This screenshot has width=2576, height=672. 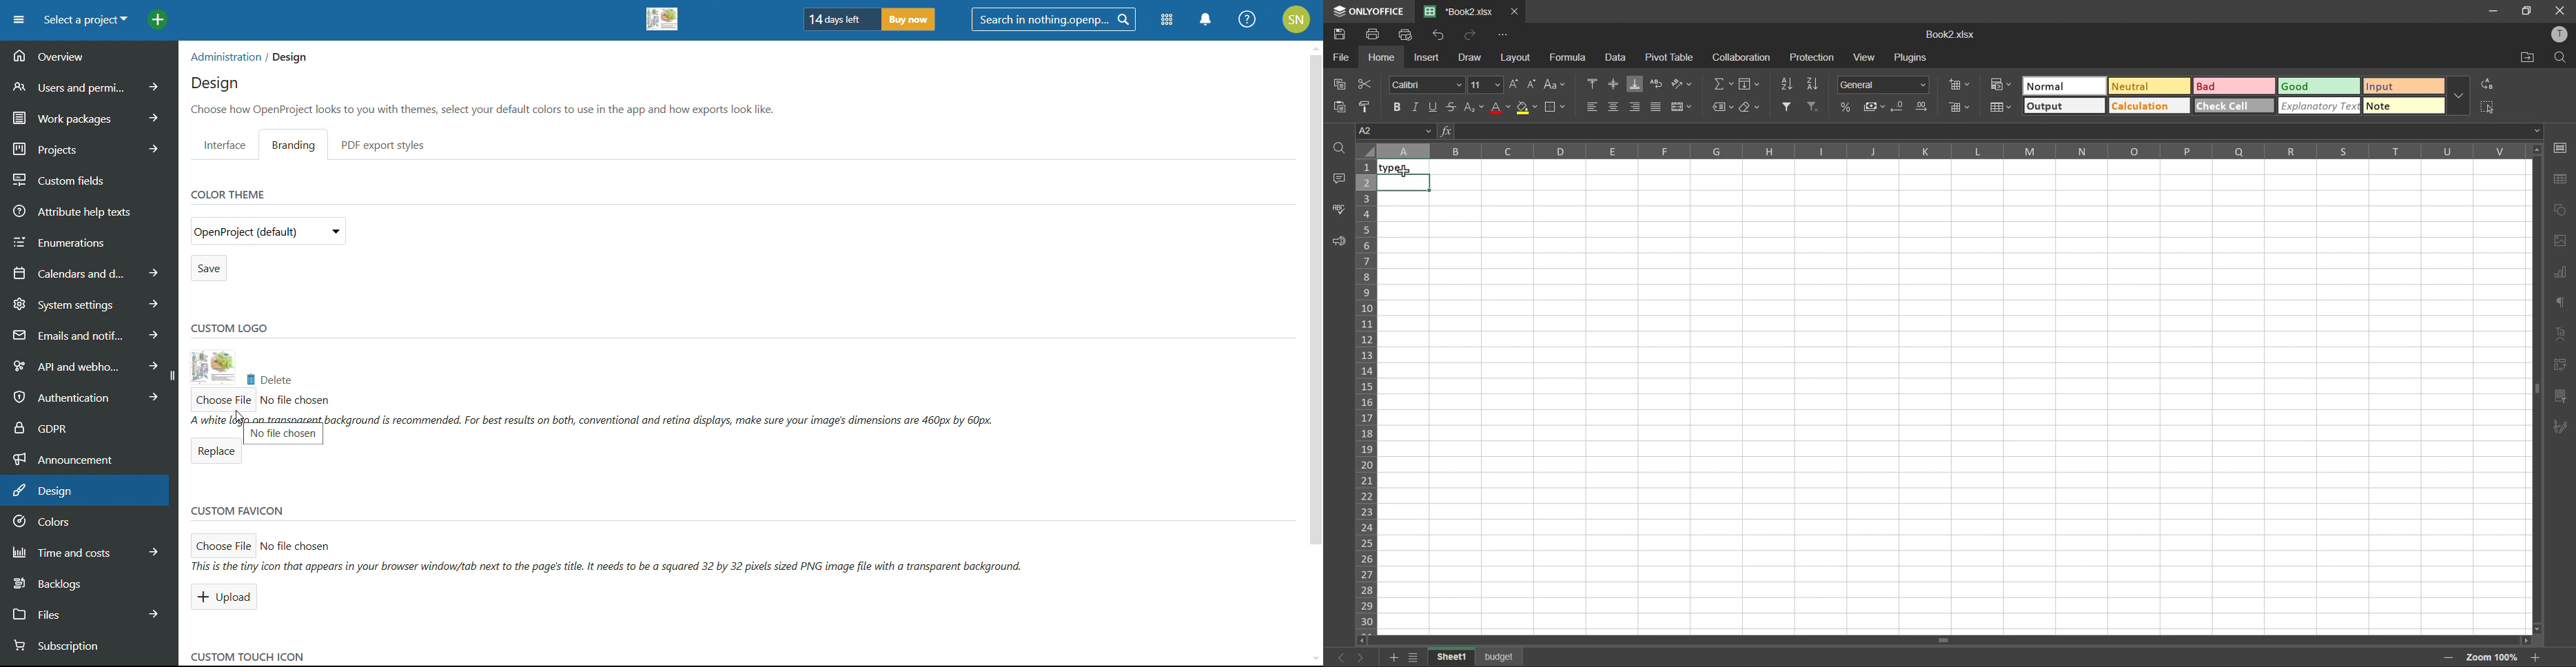 I want to click on home, so click(x=1378, y=58).